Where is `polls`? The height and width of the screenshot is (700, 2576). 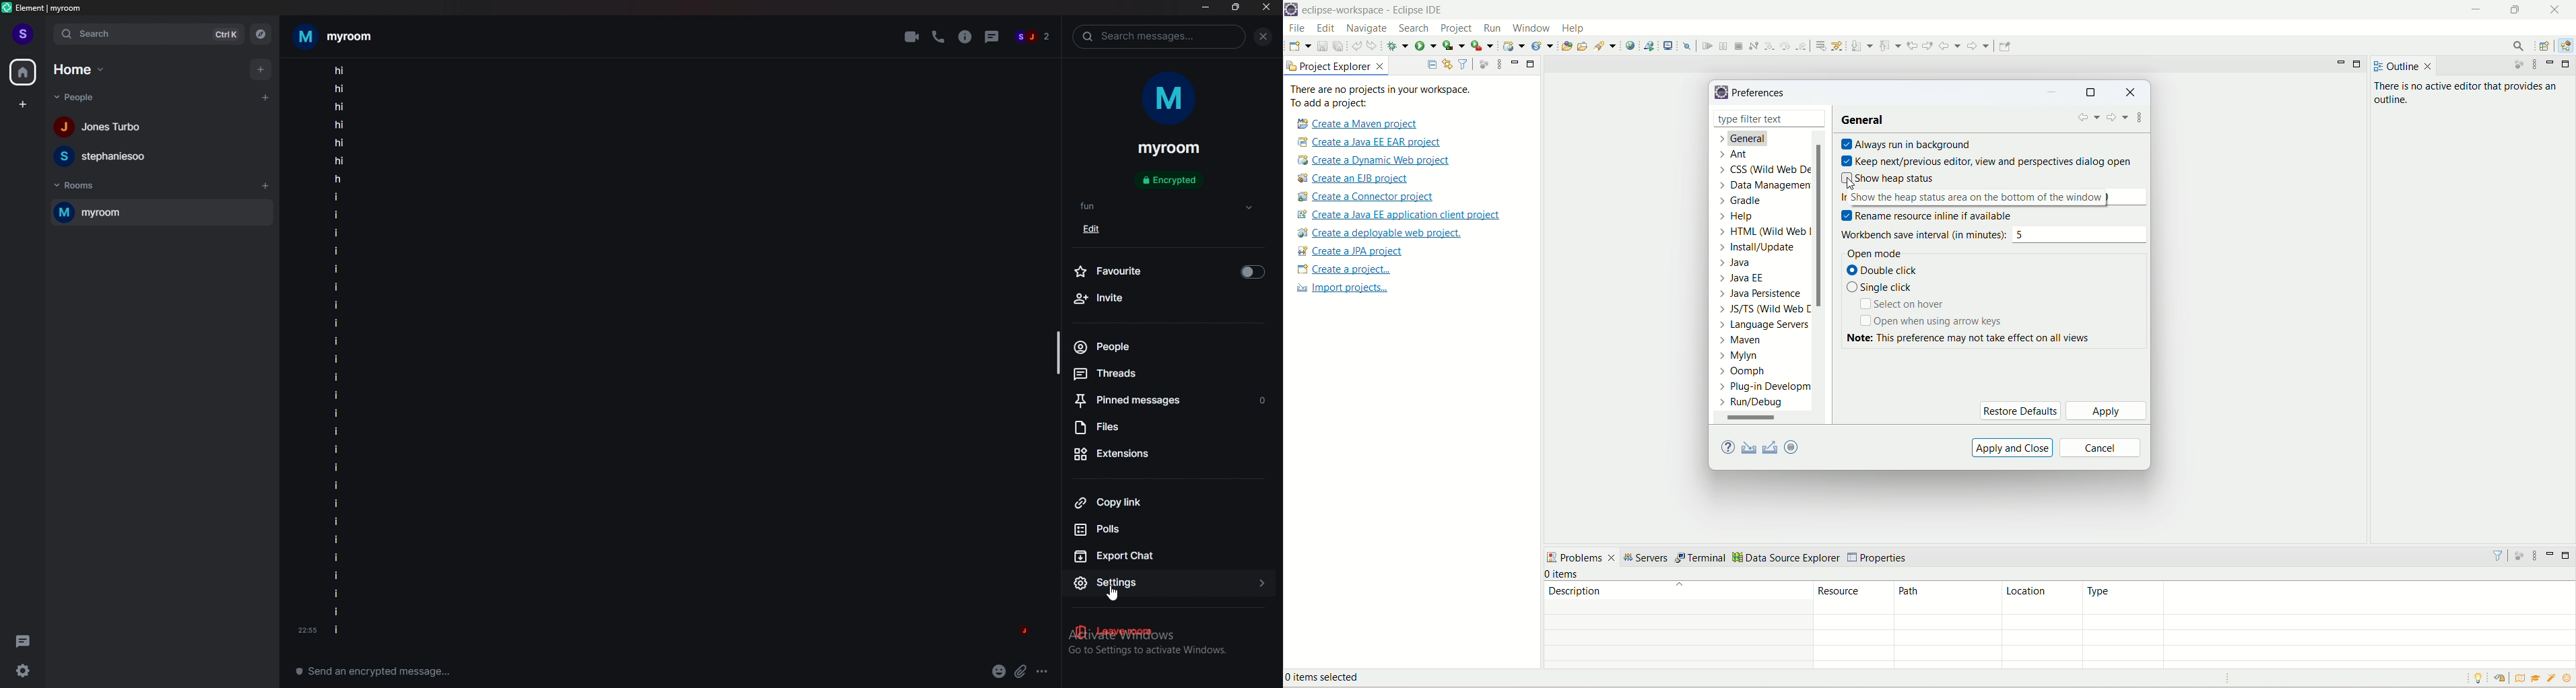
polls is located at coordinates (1165, 530).